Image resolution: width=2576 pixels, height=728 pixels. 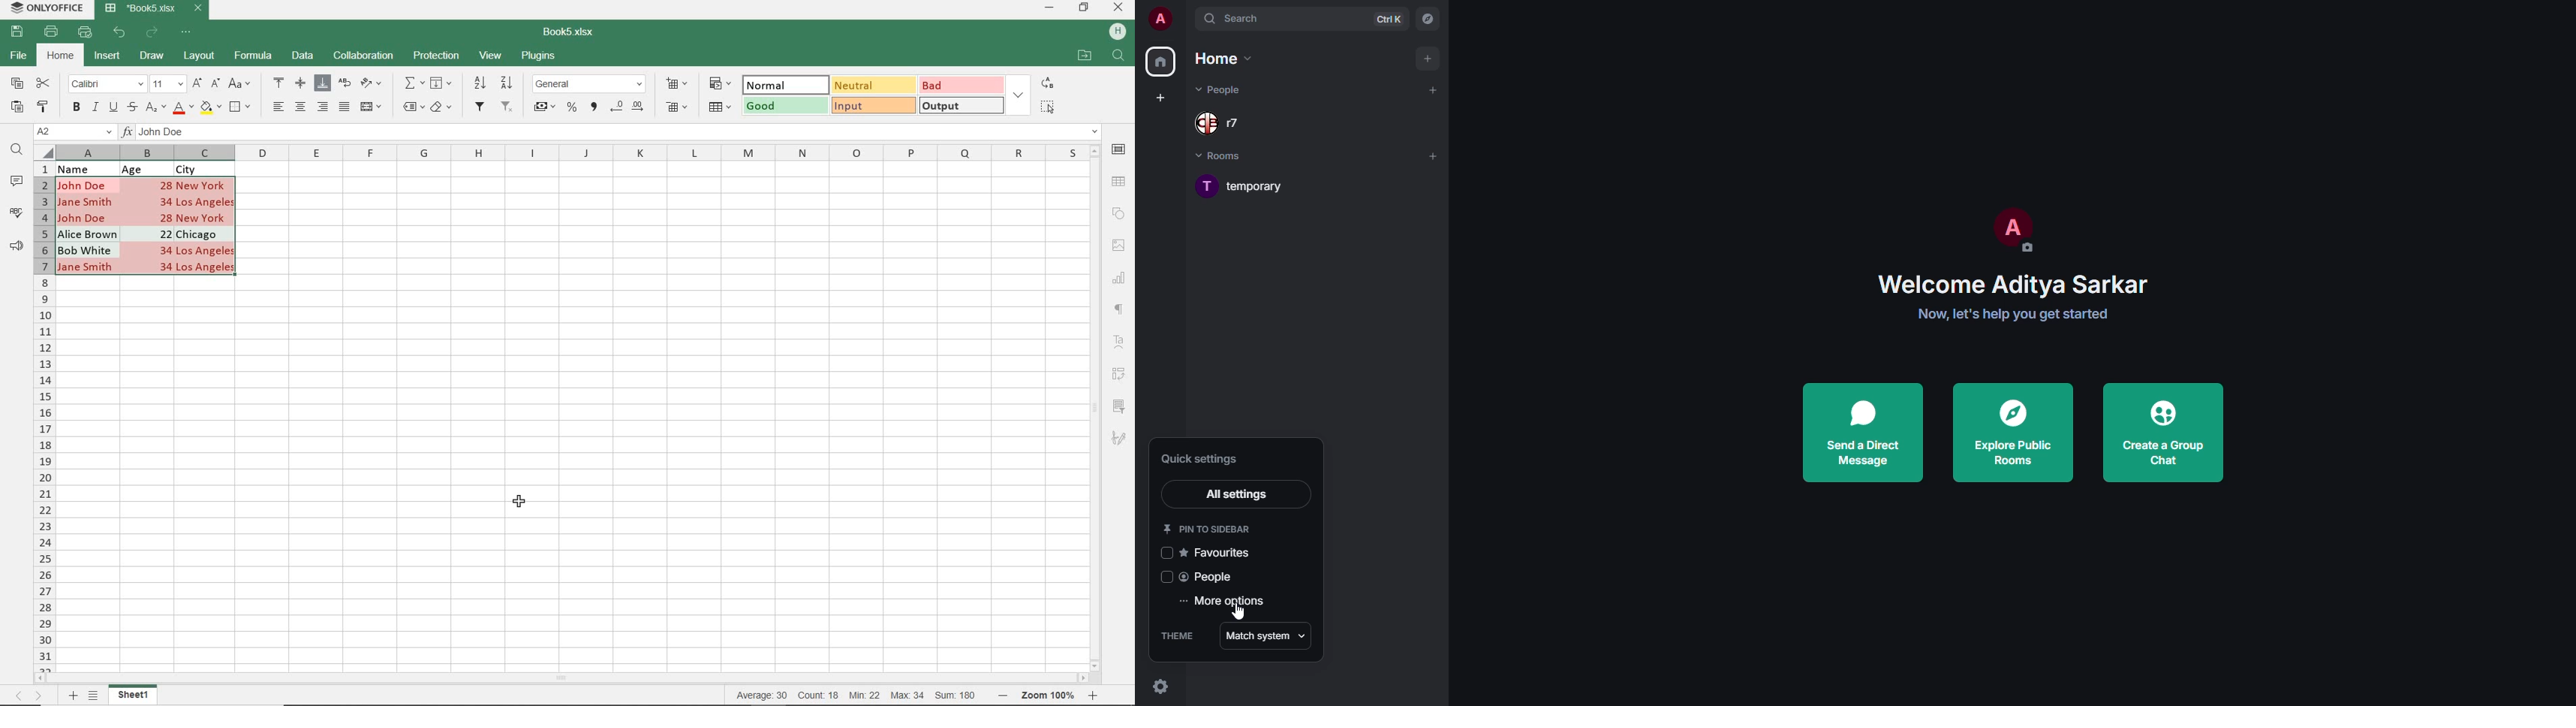 I want to click on MERGE & CENTER, so click(x=372, y=107).